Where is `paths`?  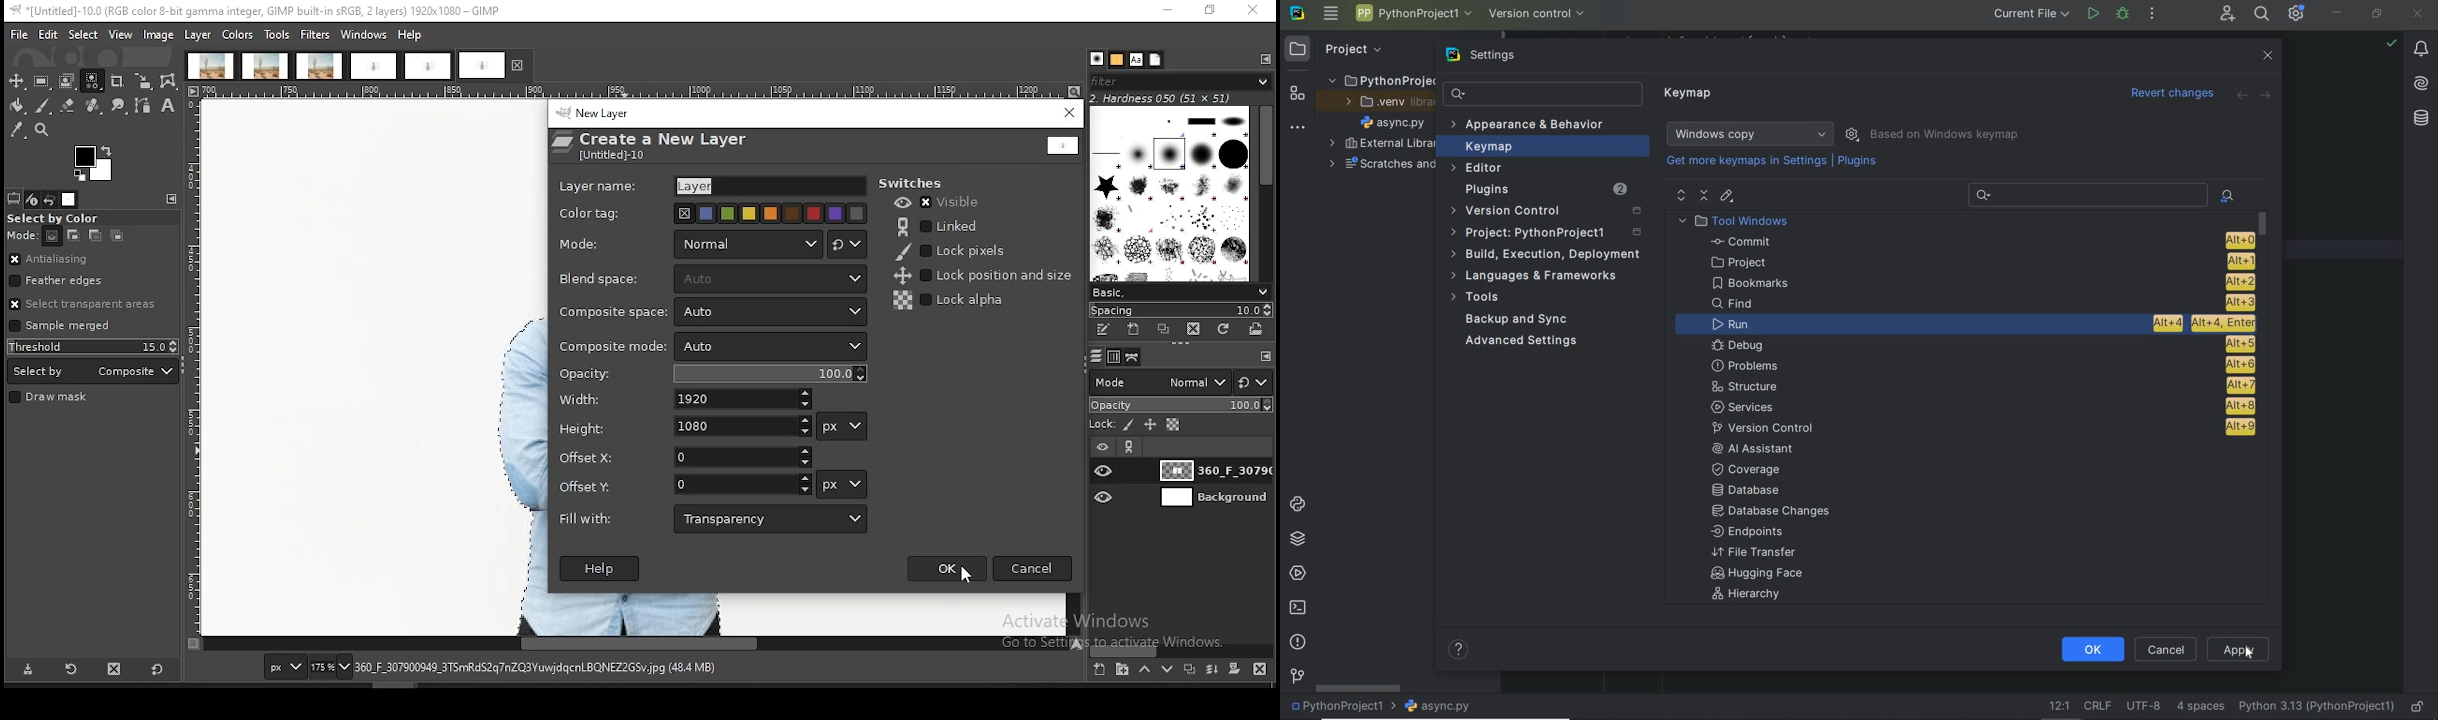 paths is located at coordinates (1135, 357).